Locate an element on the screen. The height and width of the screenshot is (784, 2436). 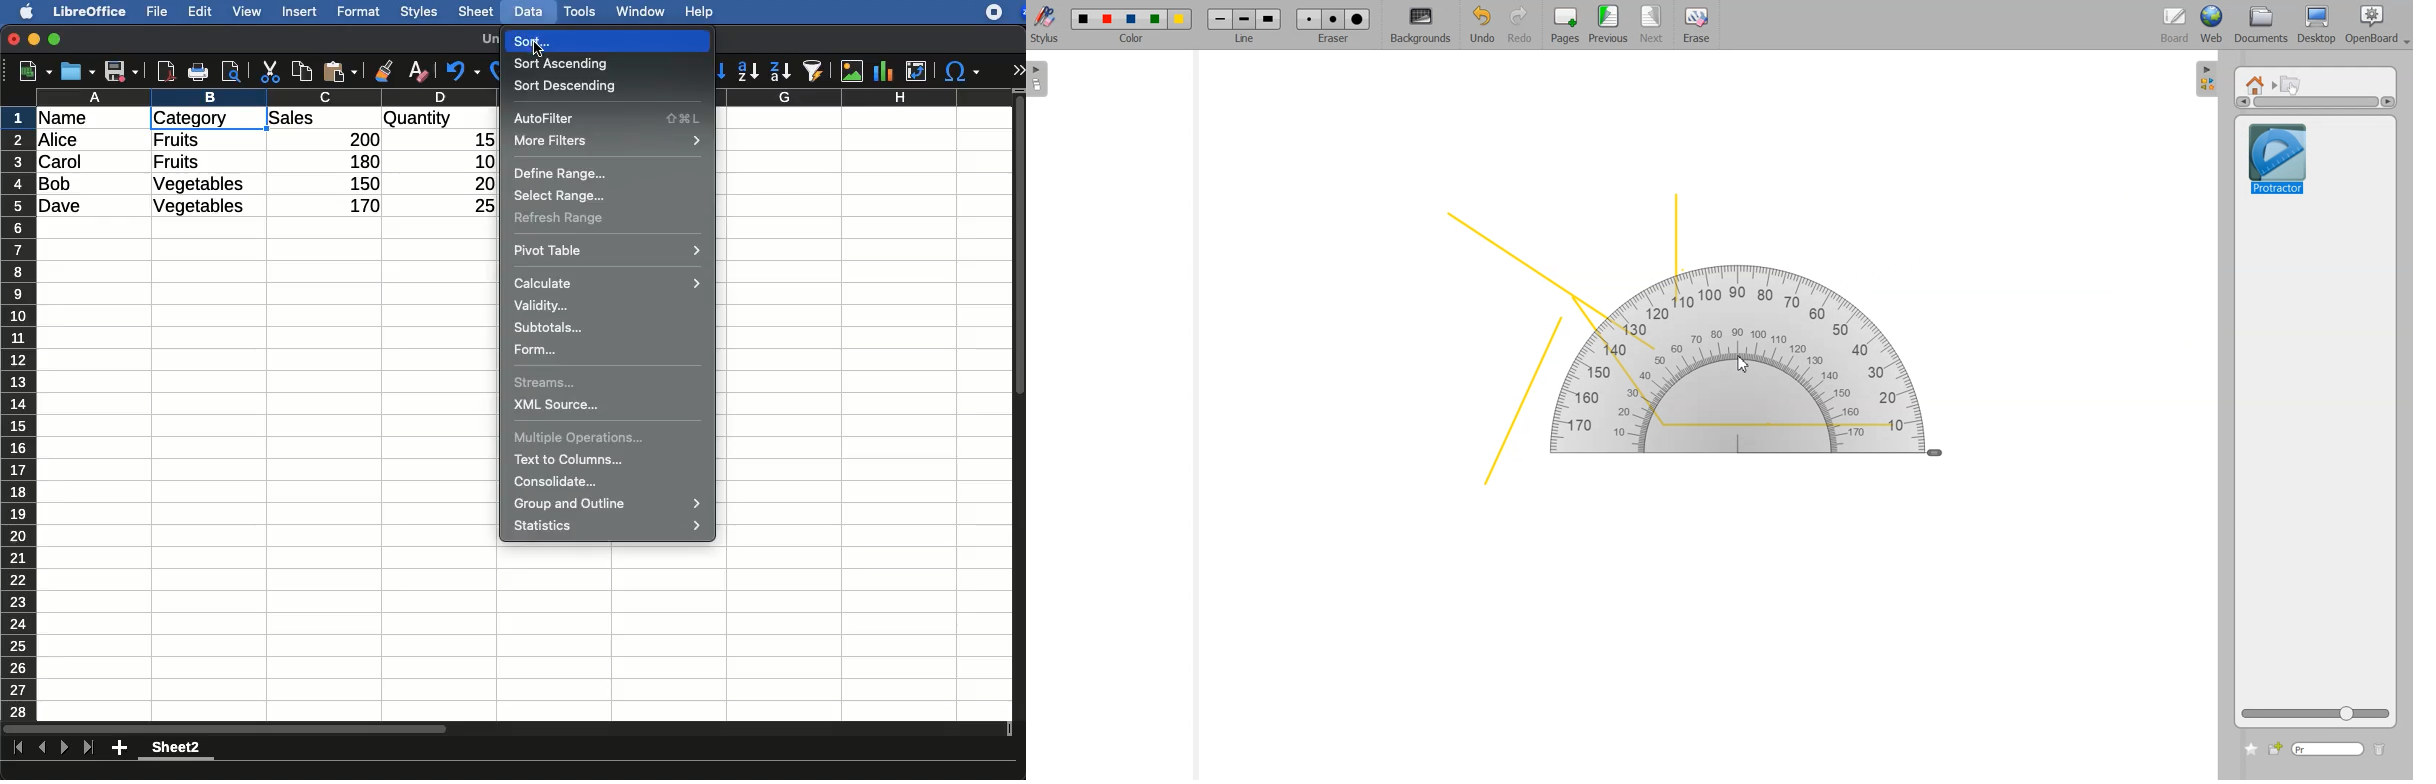
scroll is located at coordinates (1021, 404).